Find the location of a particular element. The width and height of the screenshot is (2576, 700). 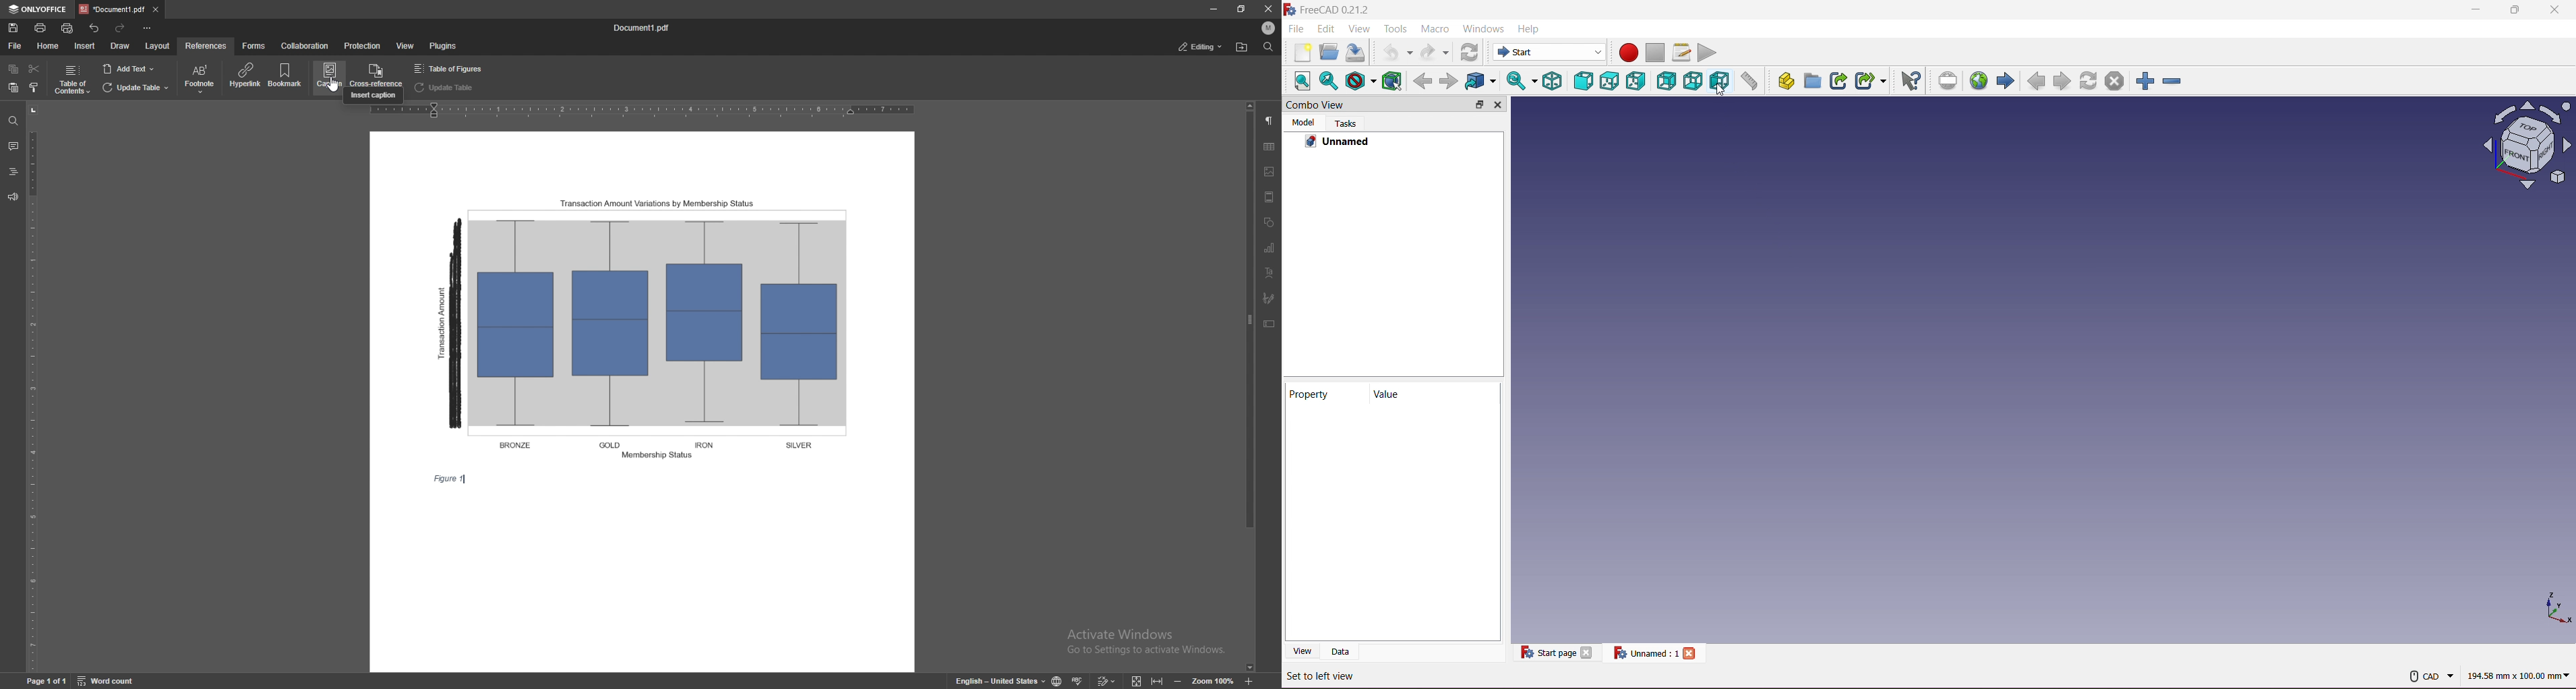

Go forward is located at coordinates (1449, 82).